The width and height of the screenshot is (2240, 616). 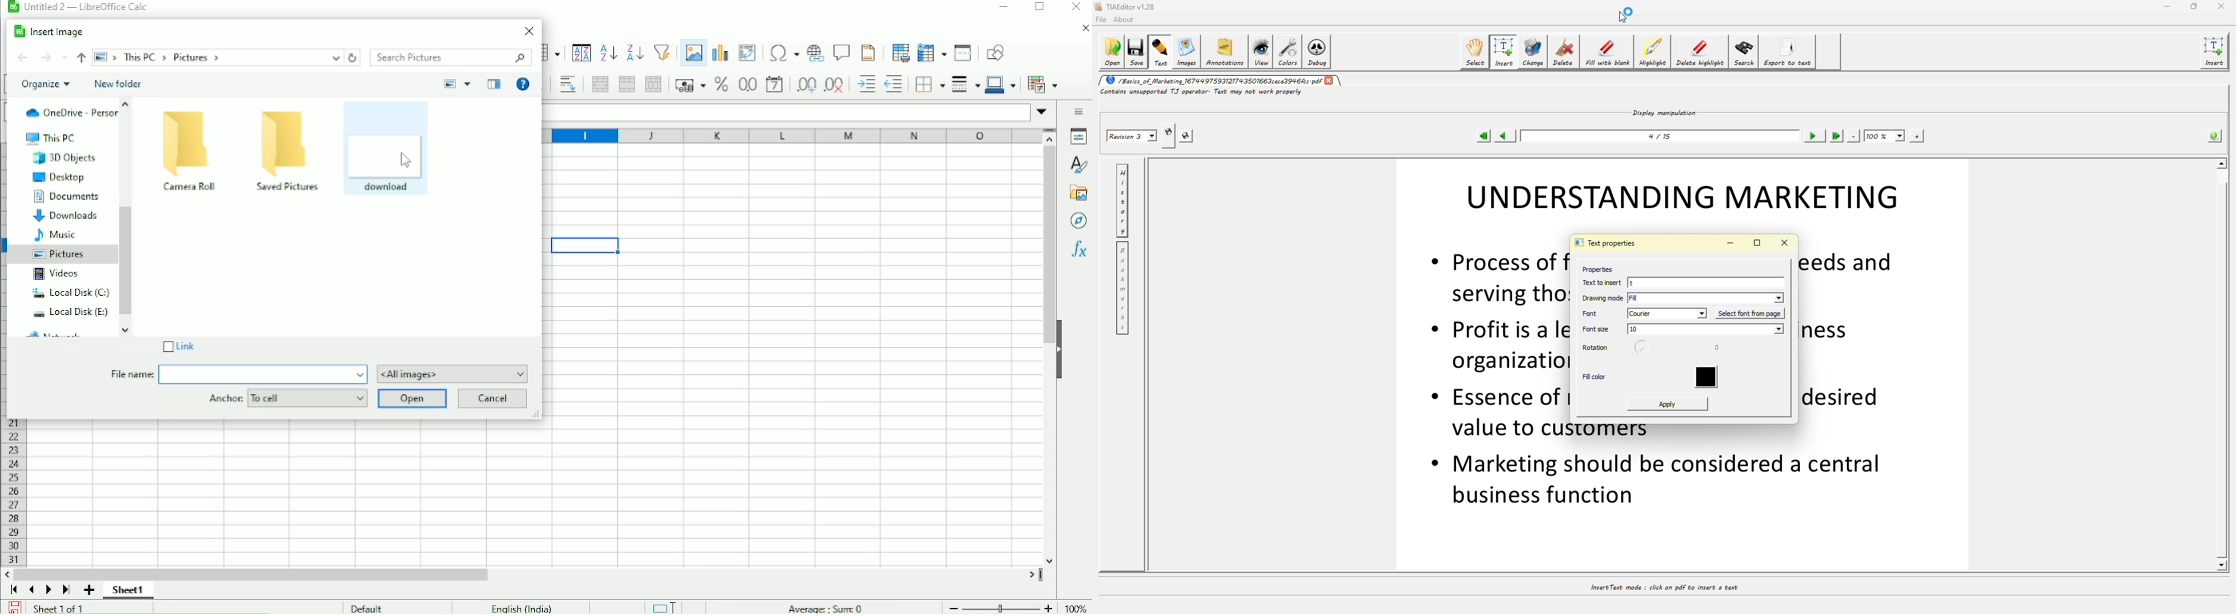 What do you see at coordinates (963, 53) in the screenshot?
I see `Split window` at bounding box center [963, 53].